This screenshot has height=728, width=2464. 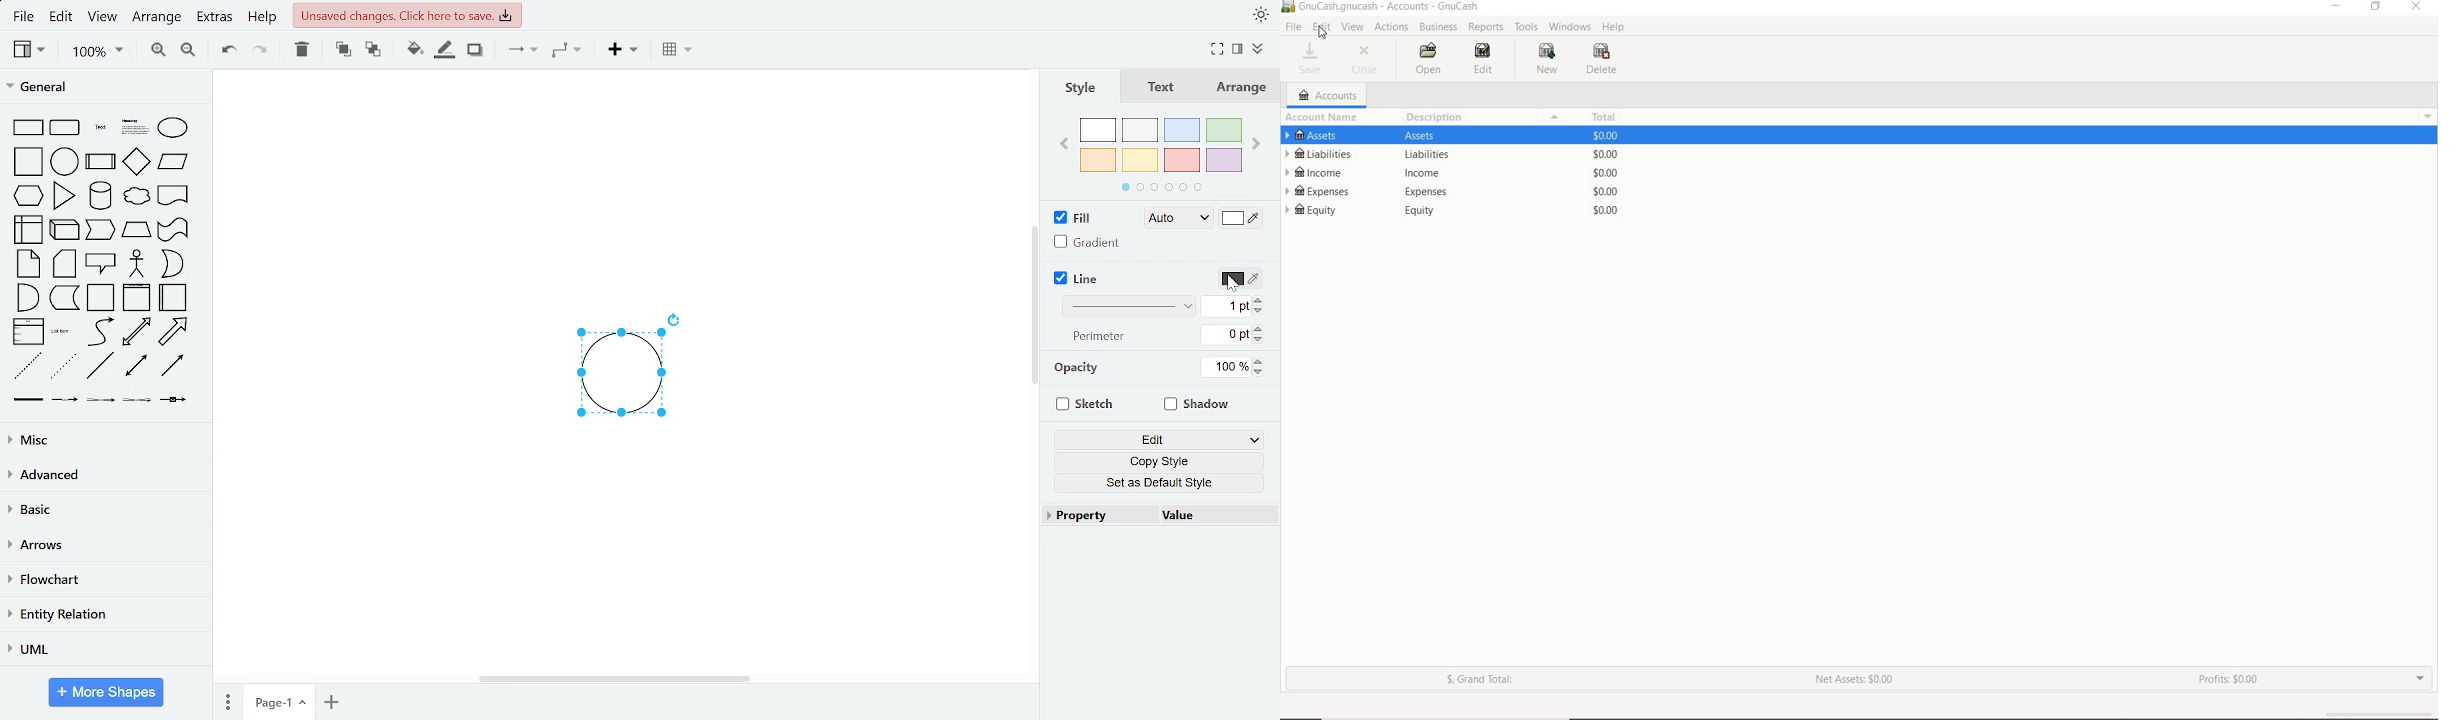 I want to click on Menu, so click(x=2424, y=115).